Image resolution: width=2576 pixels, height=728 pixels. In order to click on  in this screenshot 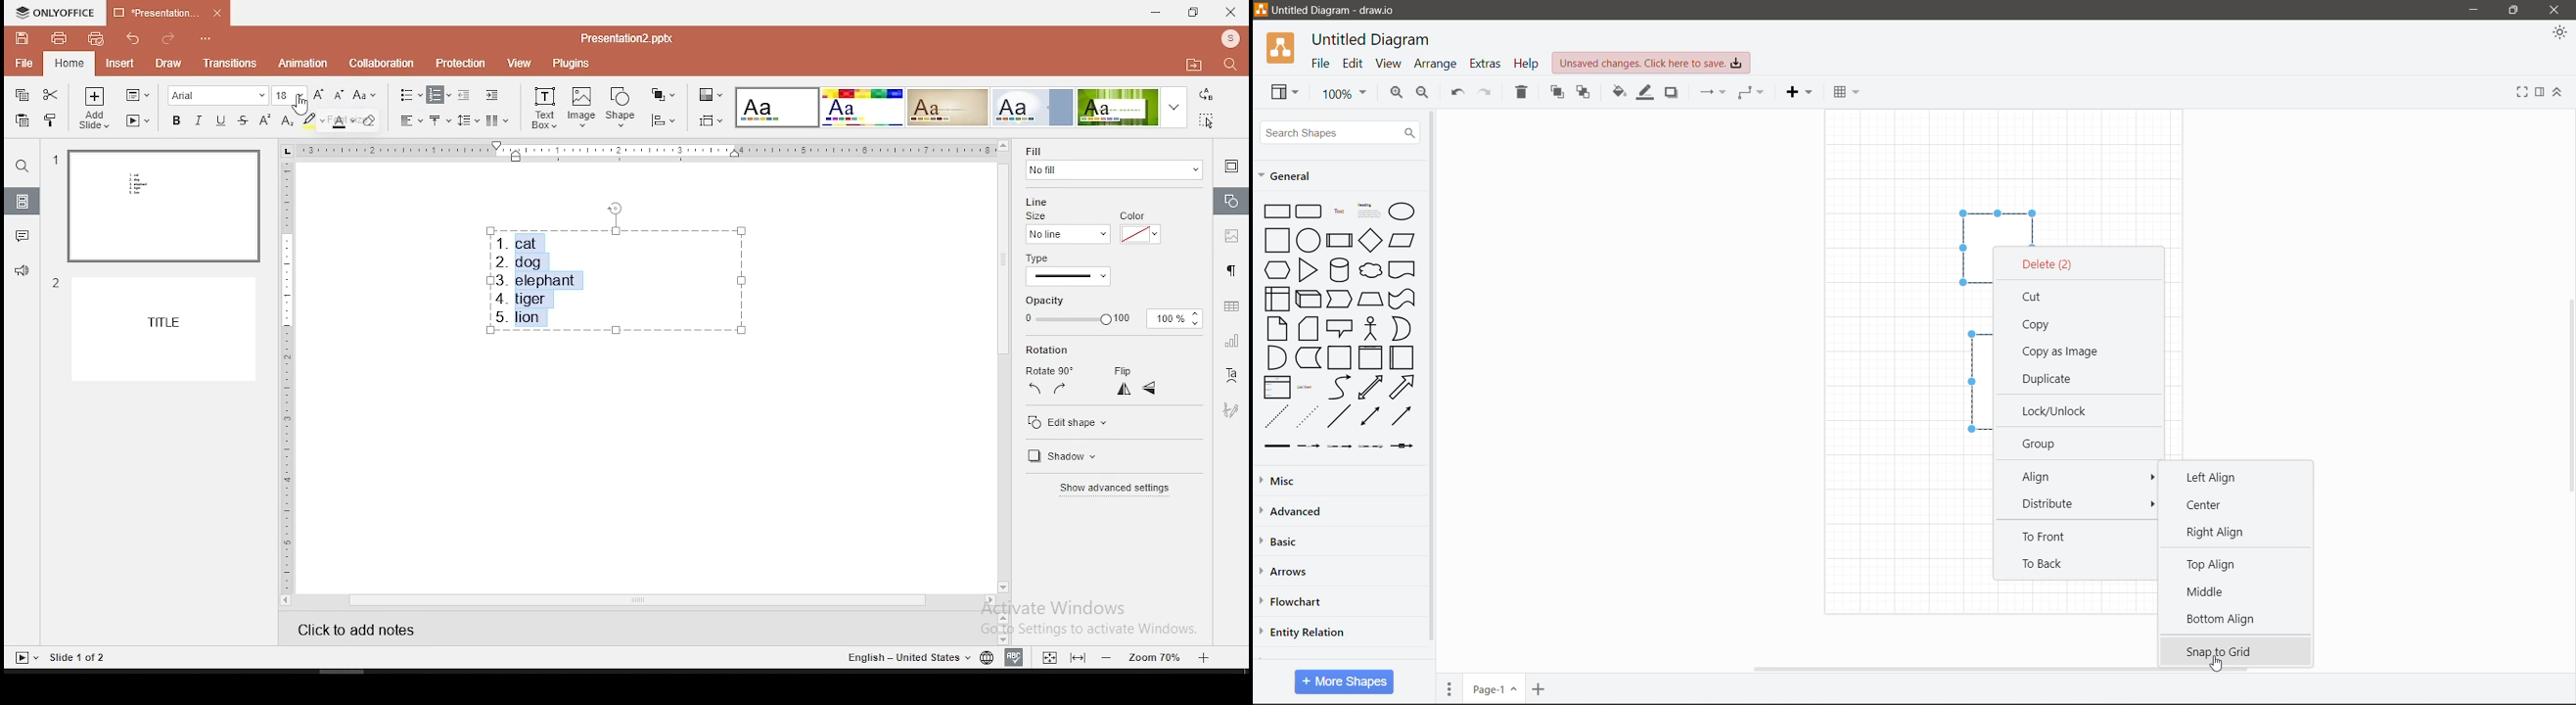, I will do `click(1230, 407)`.